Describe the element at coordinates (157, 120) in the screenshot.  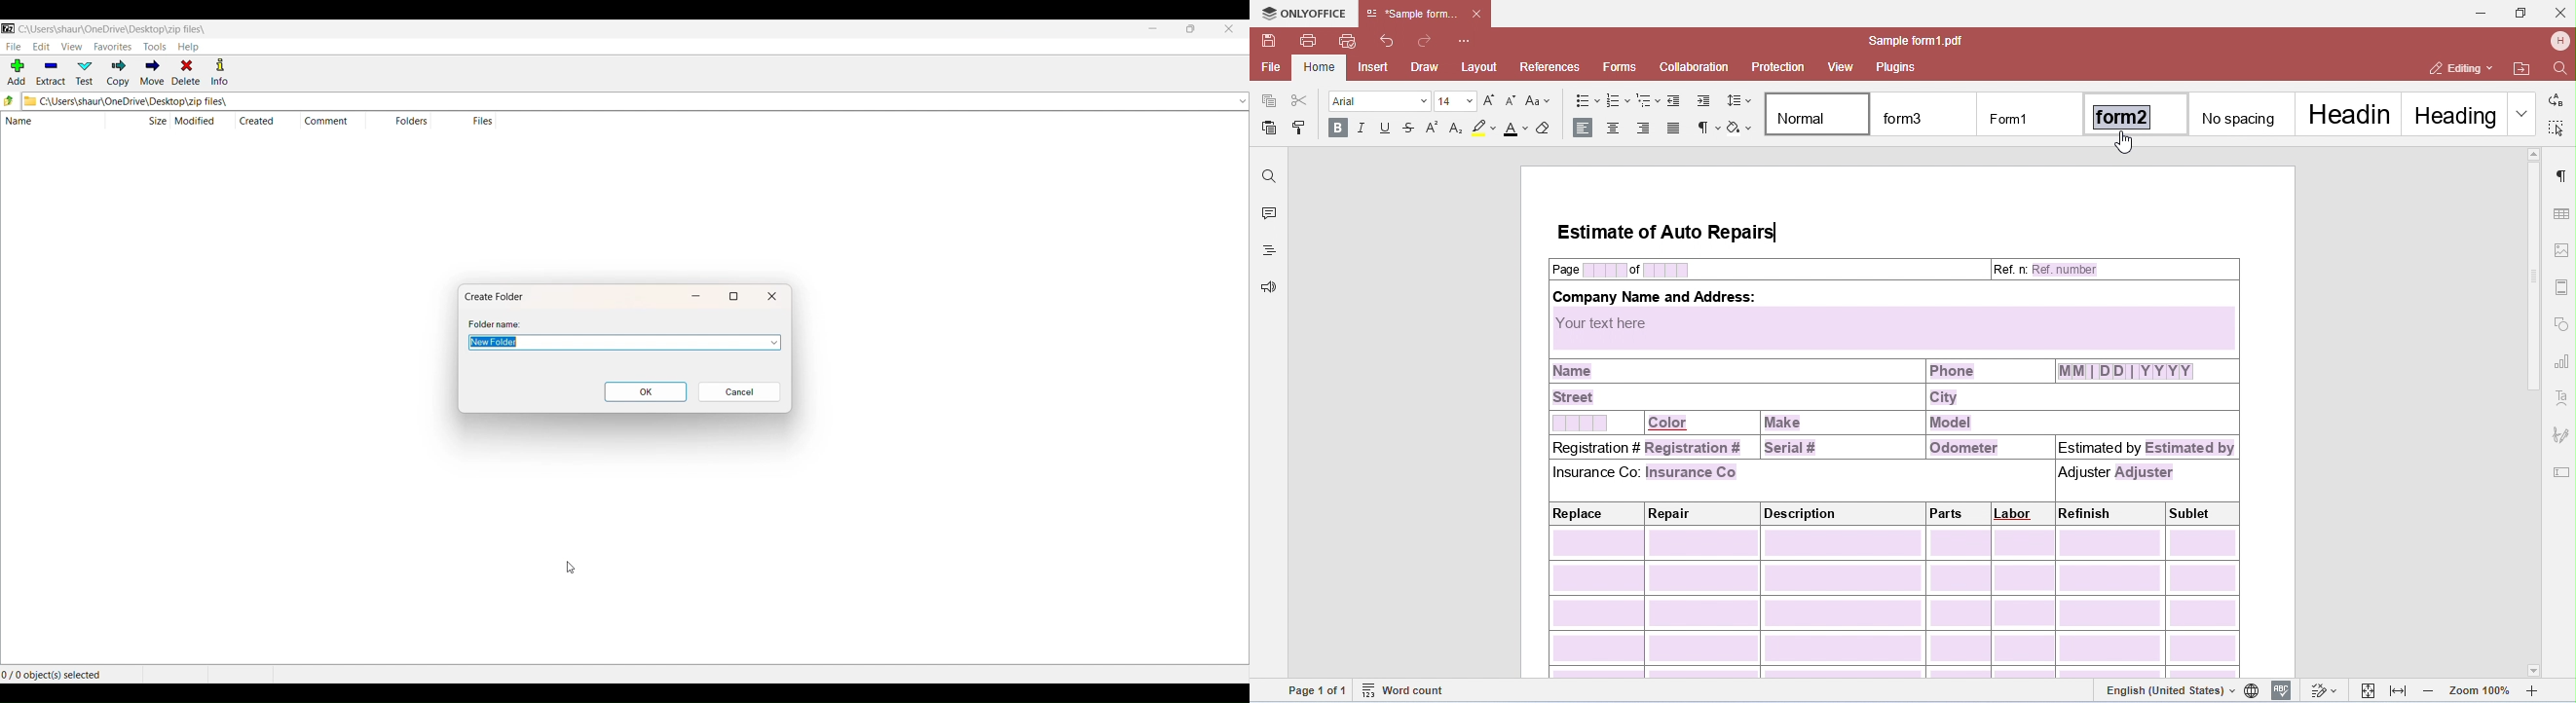
I see `SIZE` at that location.